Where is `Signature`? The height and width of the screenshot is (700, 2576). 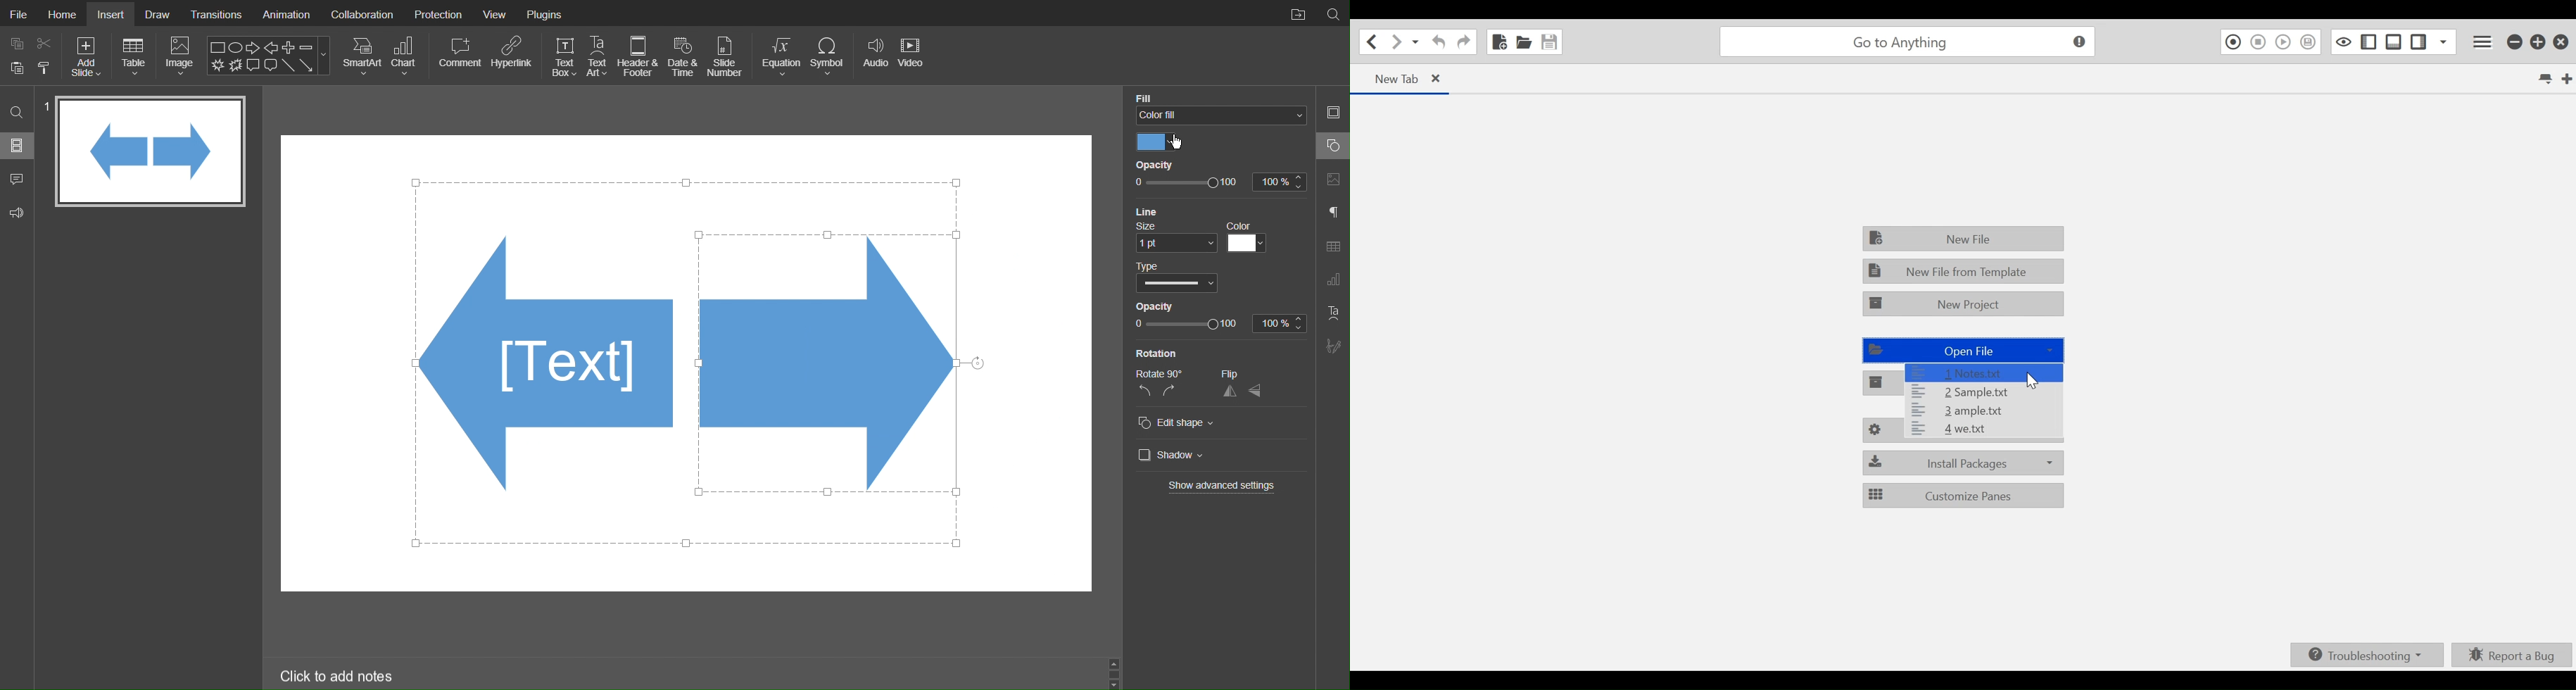 Signature is located at coordinates (1332, 346).